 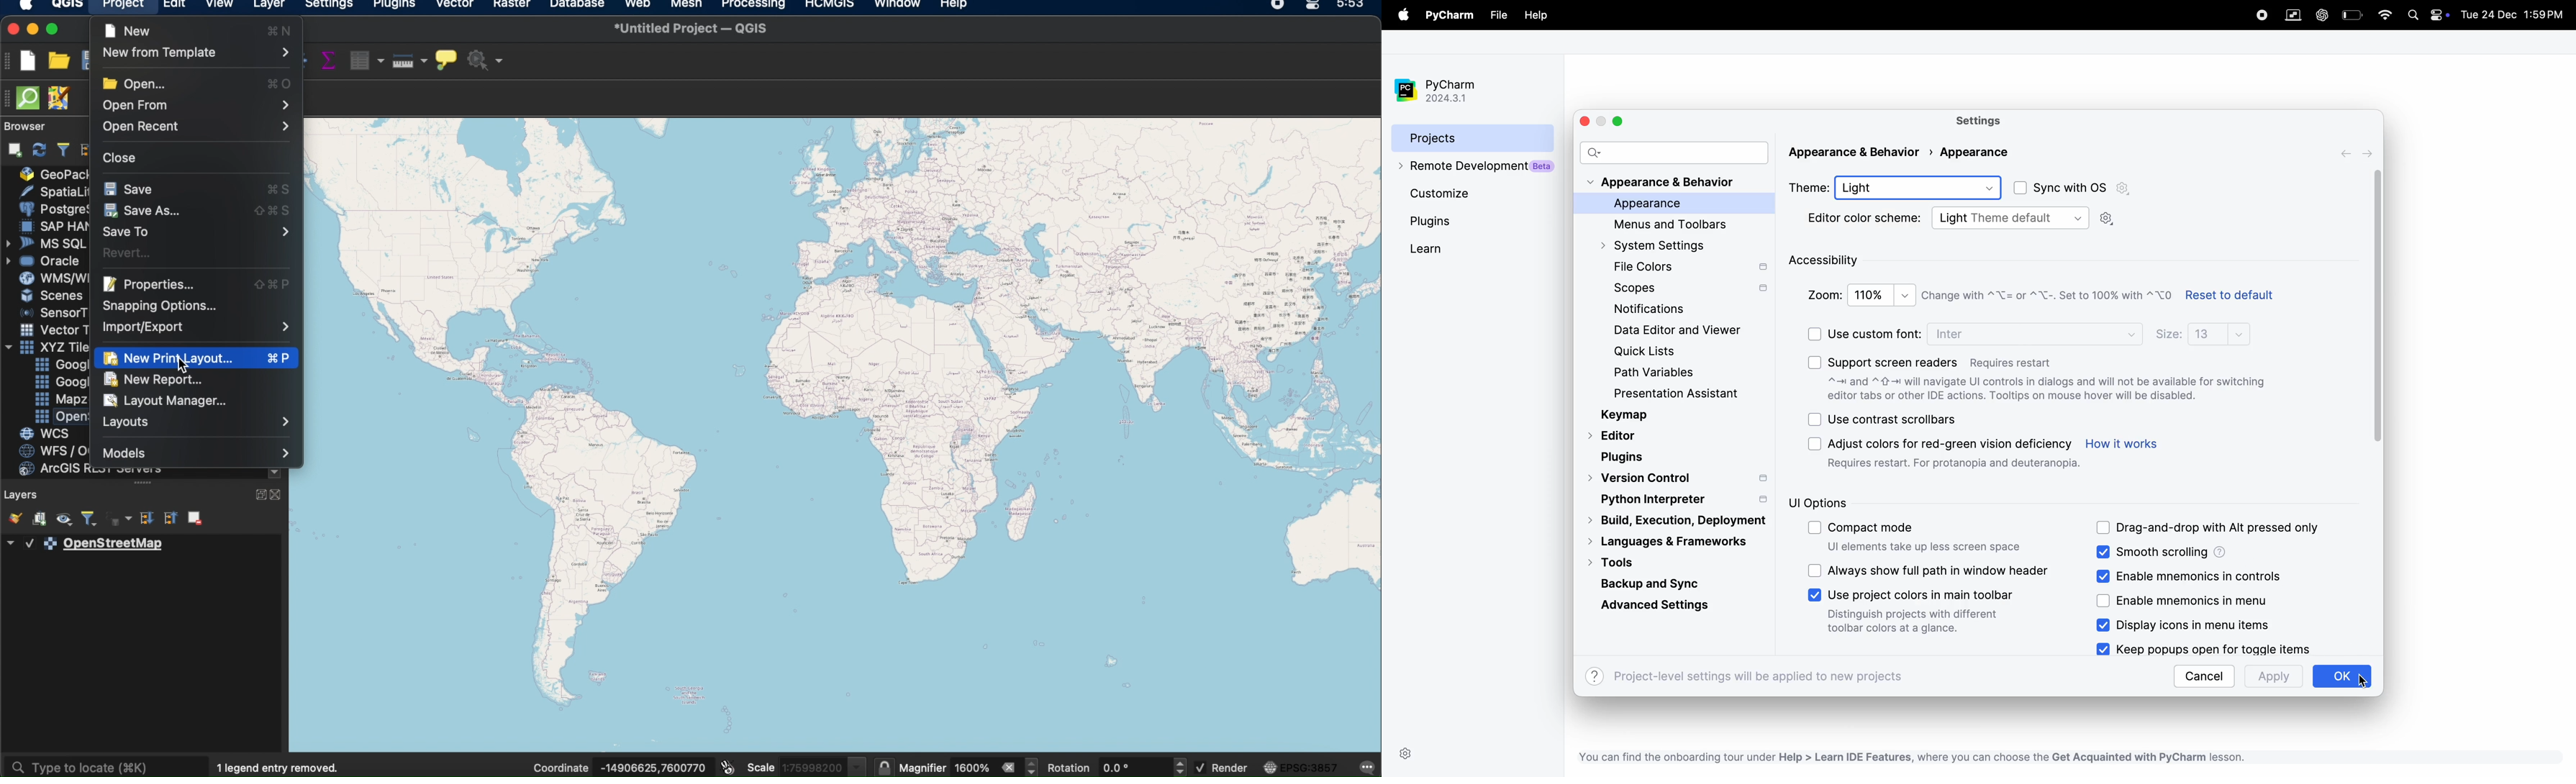 What do you see at coordinates (163, 306) in the screenshot?
I see `Snapping Options...` at bounding box center [163, 306].